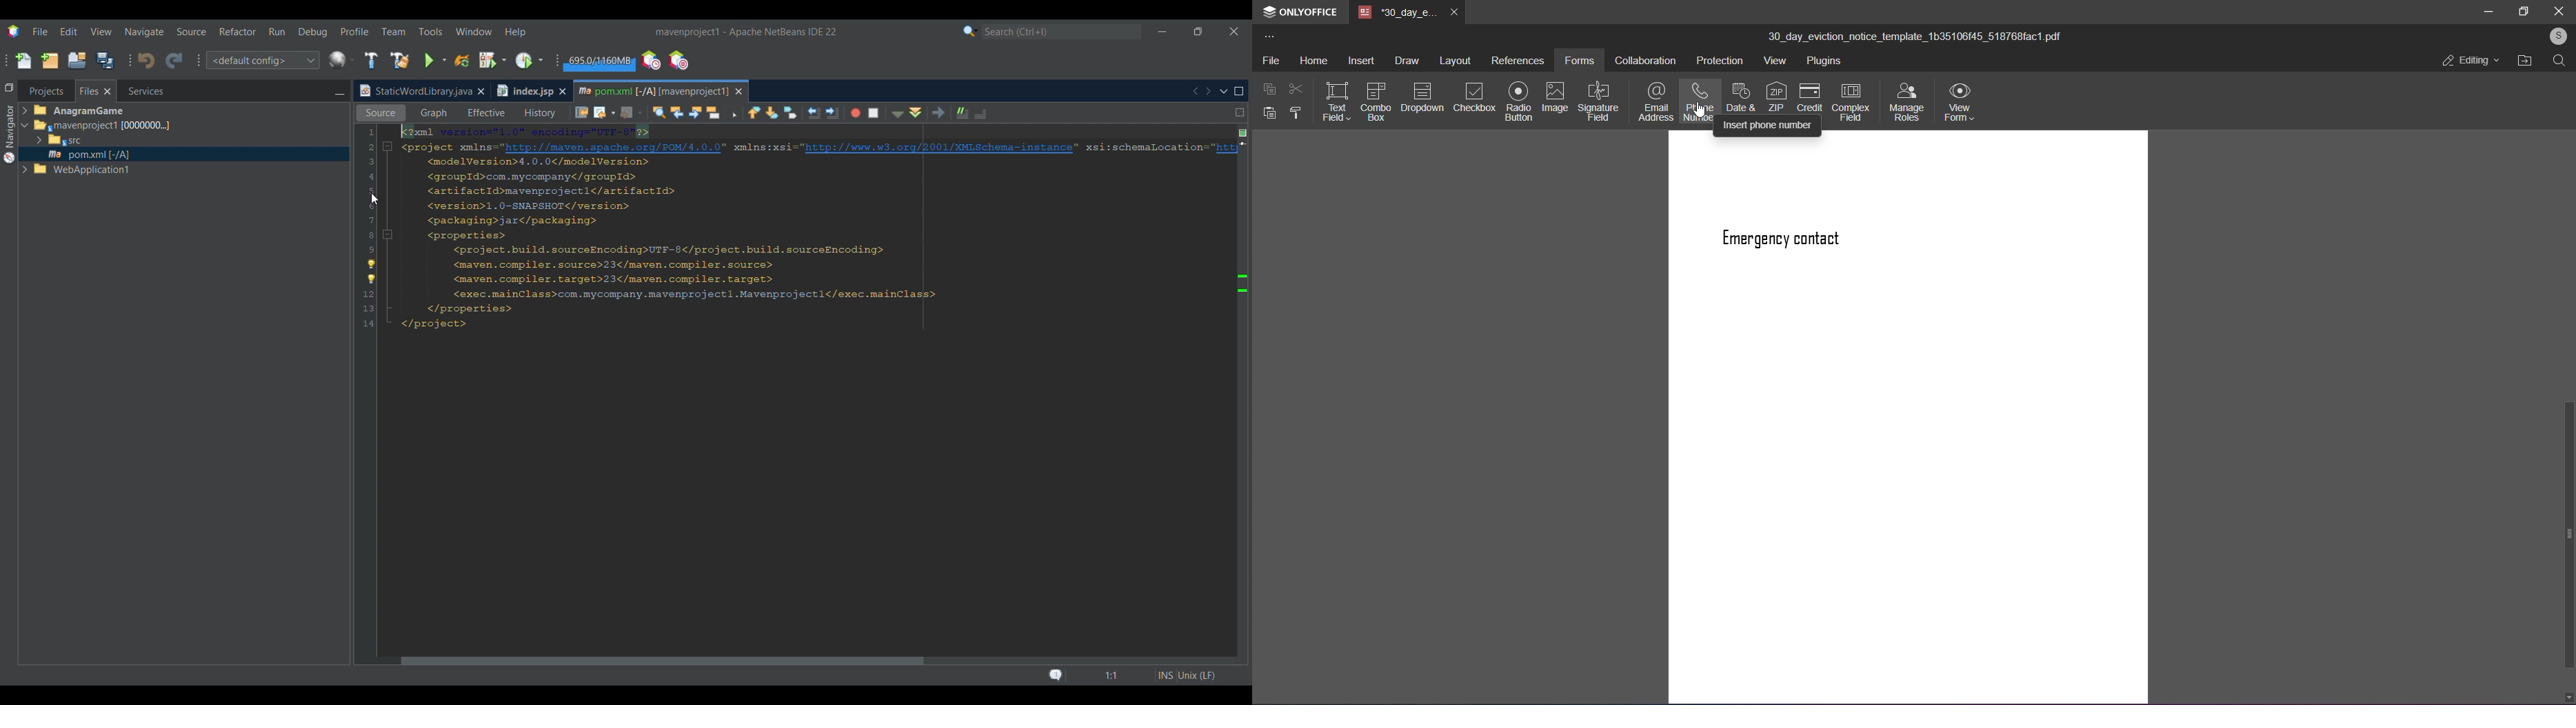 The image size is (2576, 728). What do you see at coordinates (14, 32) in the screenshot?
I see `Software logo` at bounding box center [14, 32].